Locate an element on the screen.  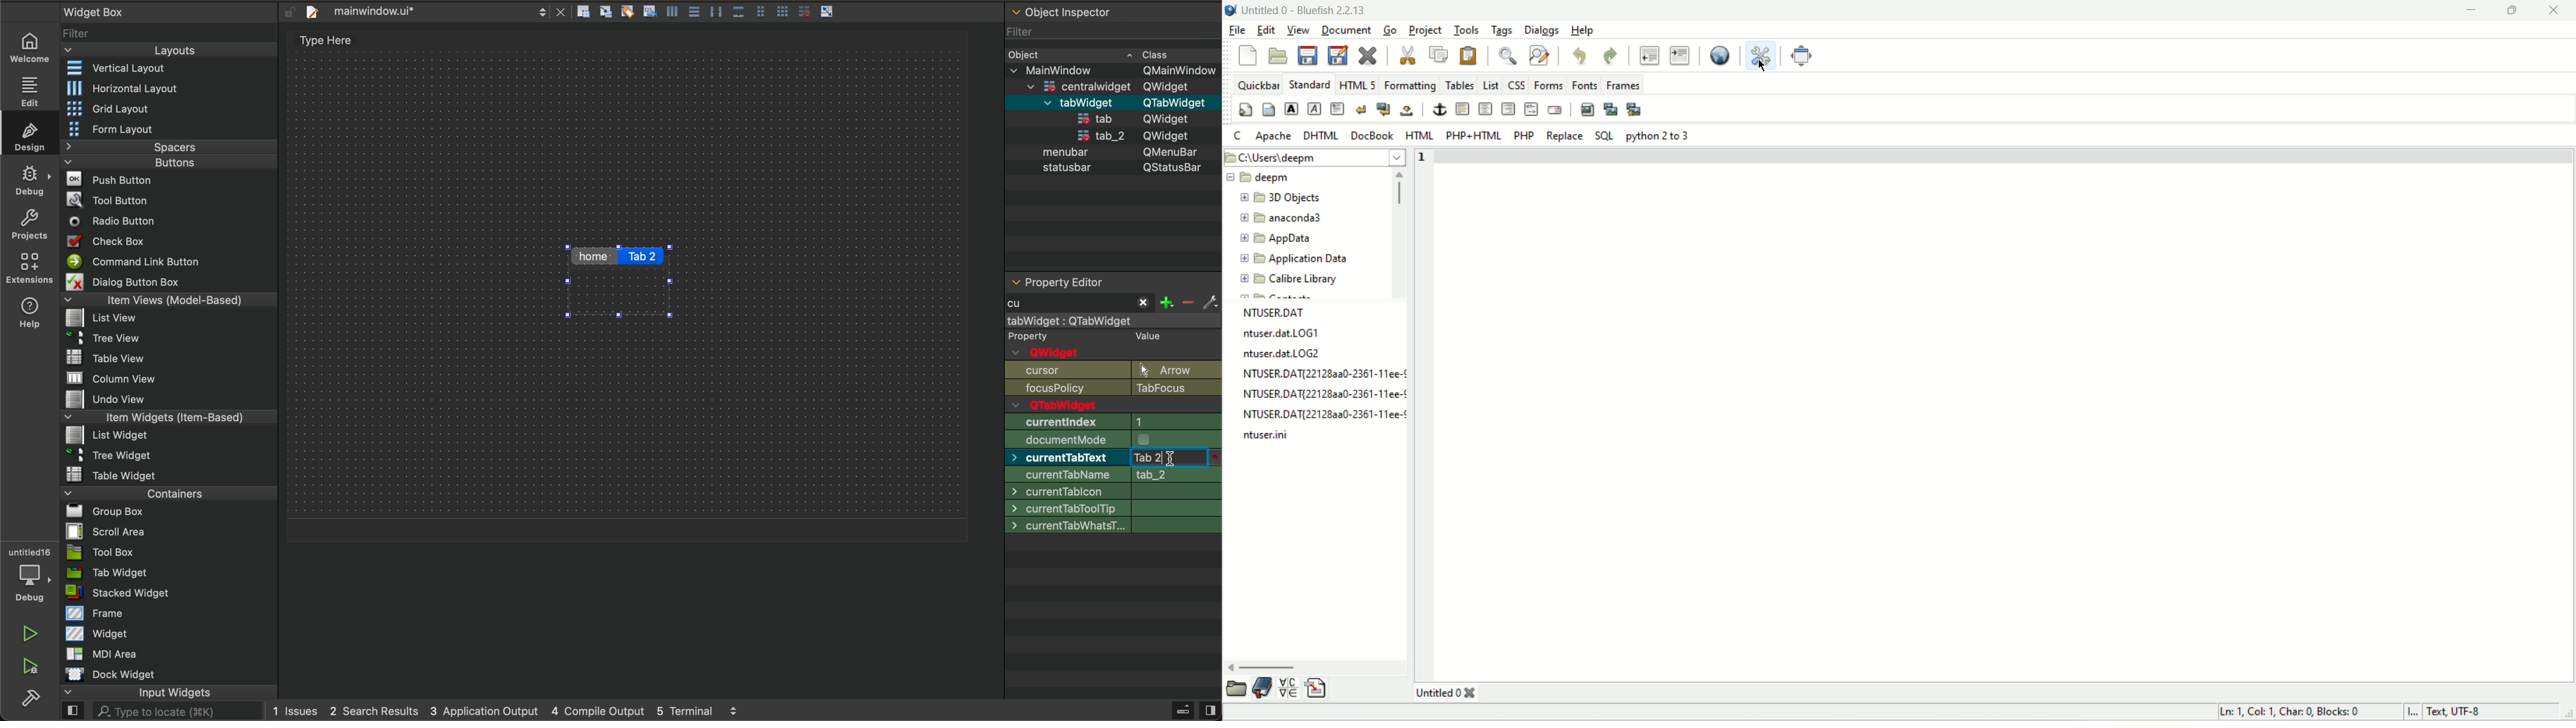
open is located at coordinates (1278, 56).